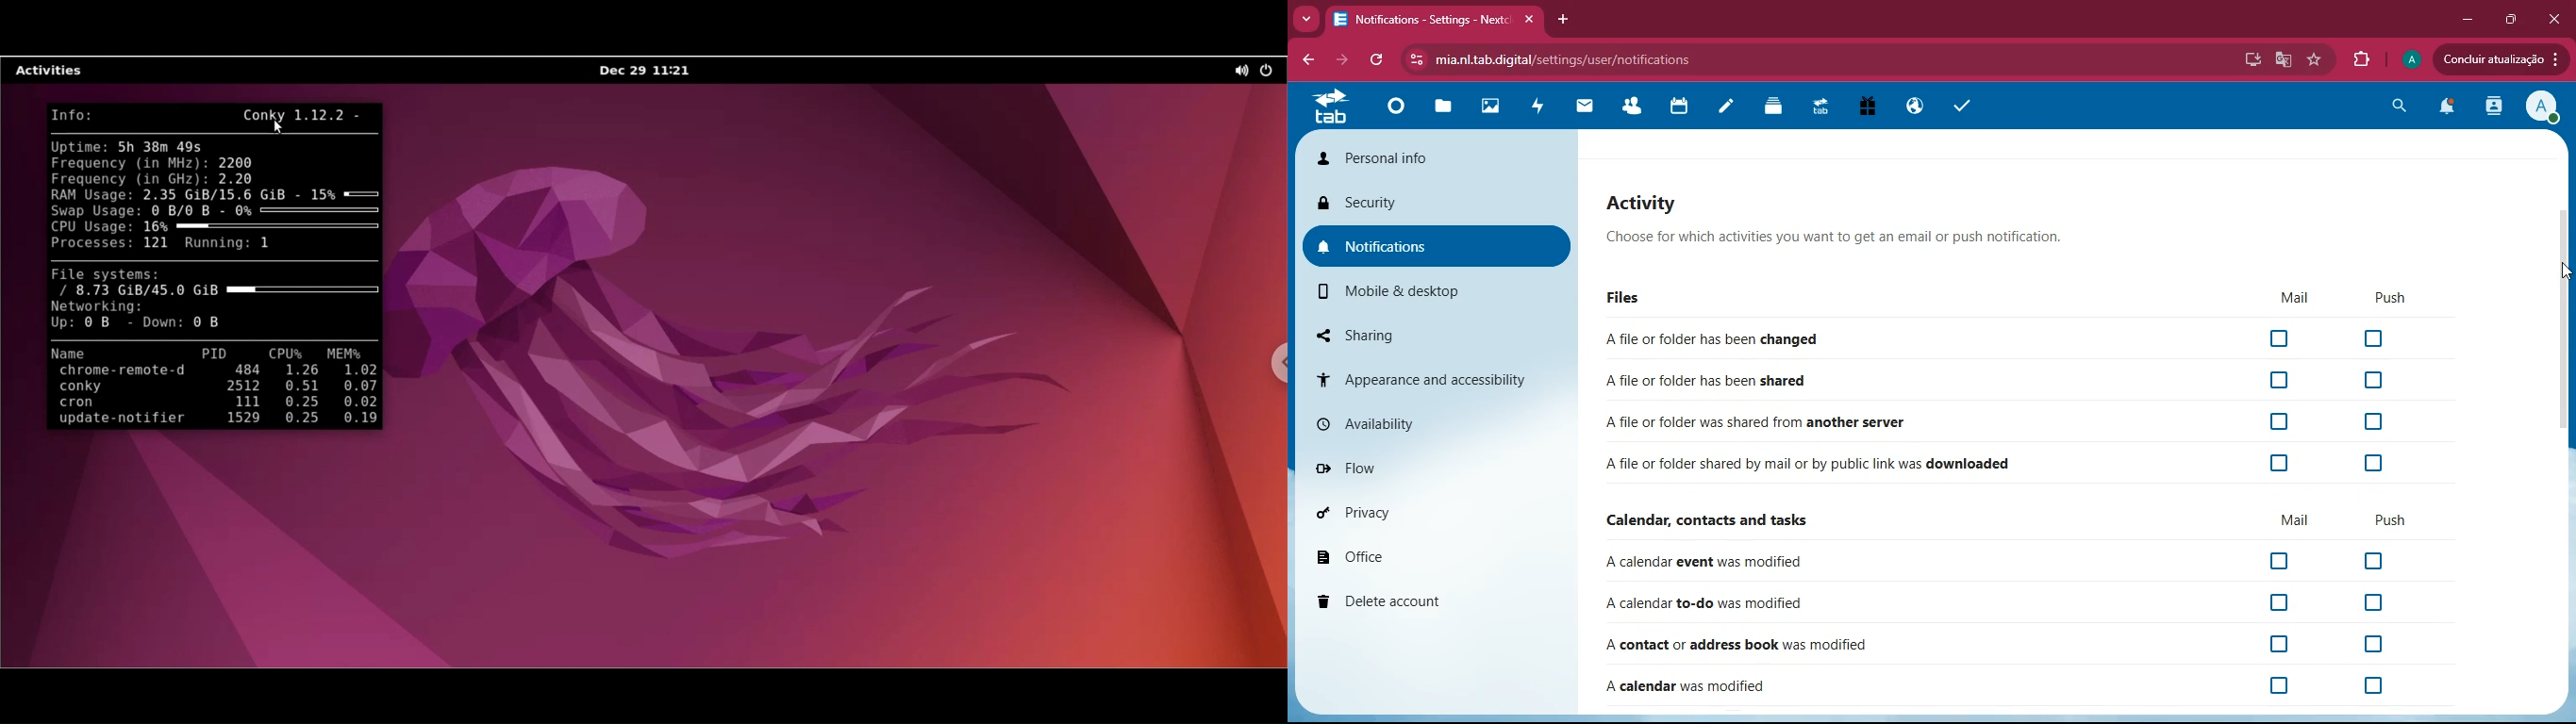  What do you see at coordinates (1435, 378) in the screenshot?
I see `appearance and accessibility` at bounding box center [1435, 378].